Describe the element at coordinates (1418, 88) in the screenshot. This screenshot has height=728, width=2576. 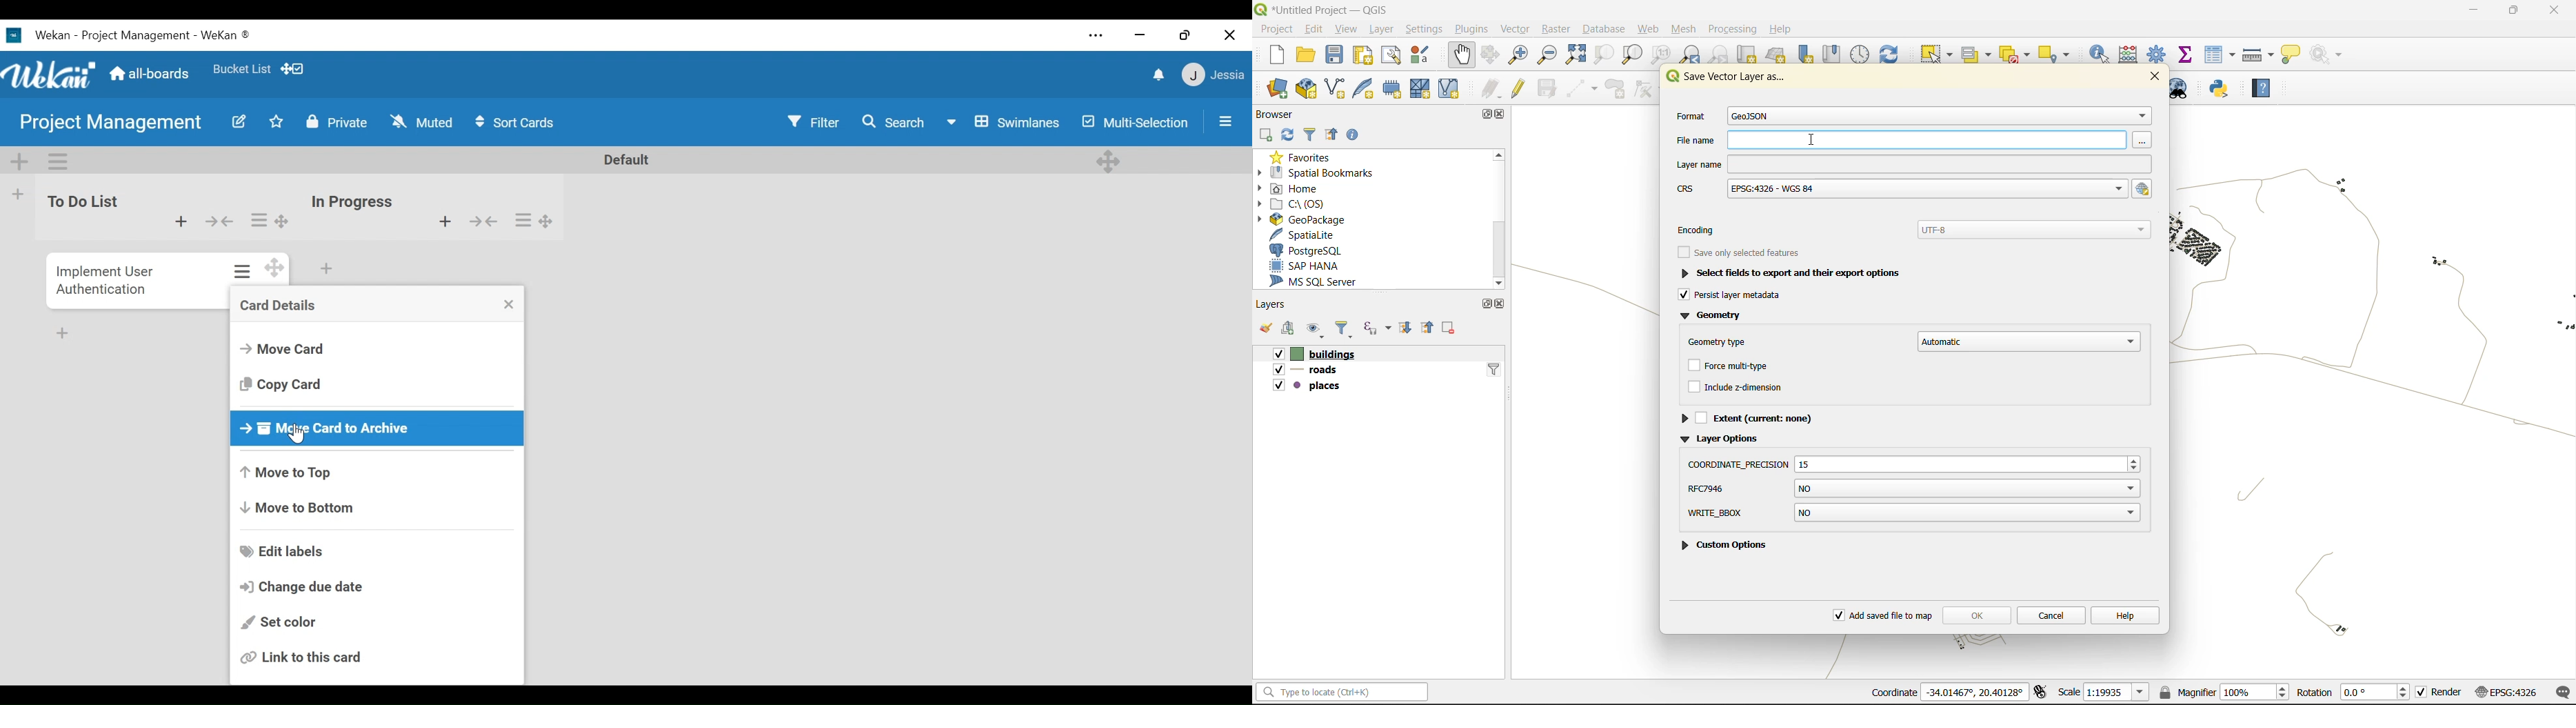
I see `new mesh` at that location.